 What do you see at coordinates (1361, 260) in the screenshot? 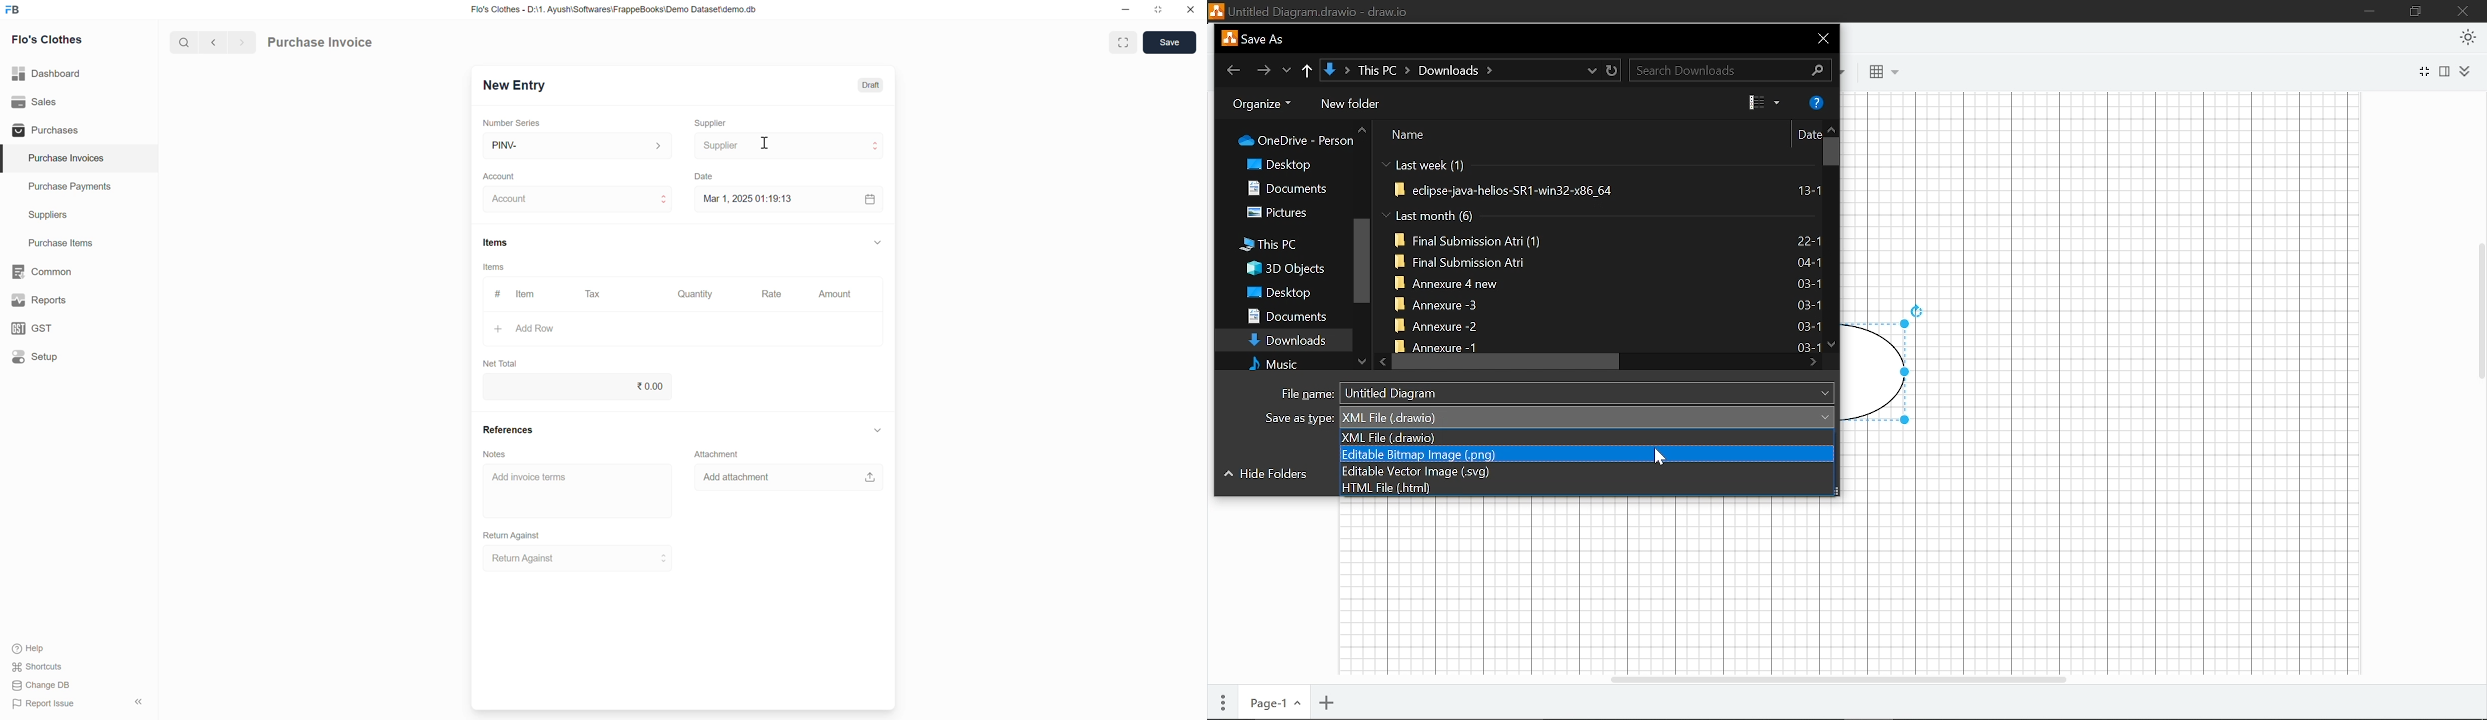
I see `Vertical scrollbar for folders` at bounding box center [1361, 260].